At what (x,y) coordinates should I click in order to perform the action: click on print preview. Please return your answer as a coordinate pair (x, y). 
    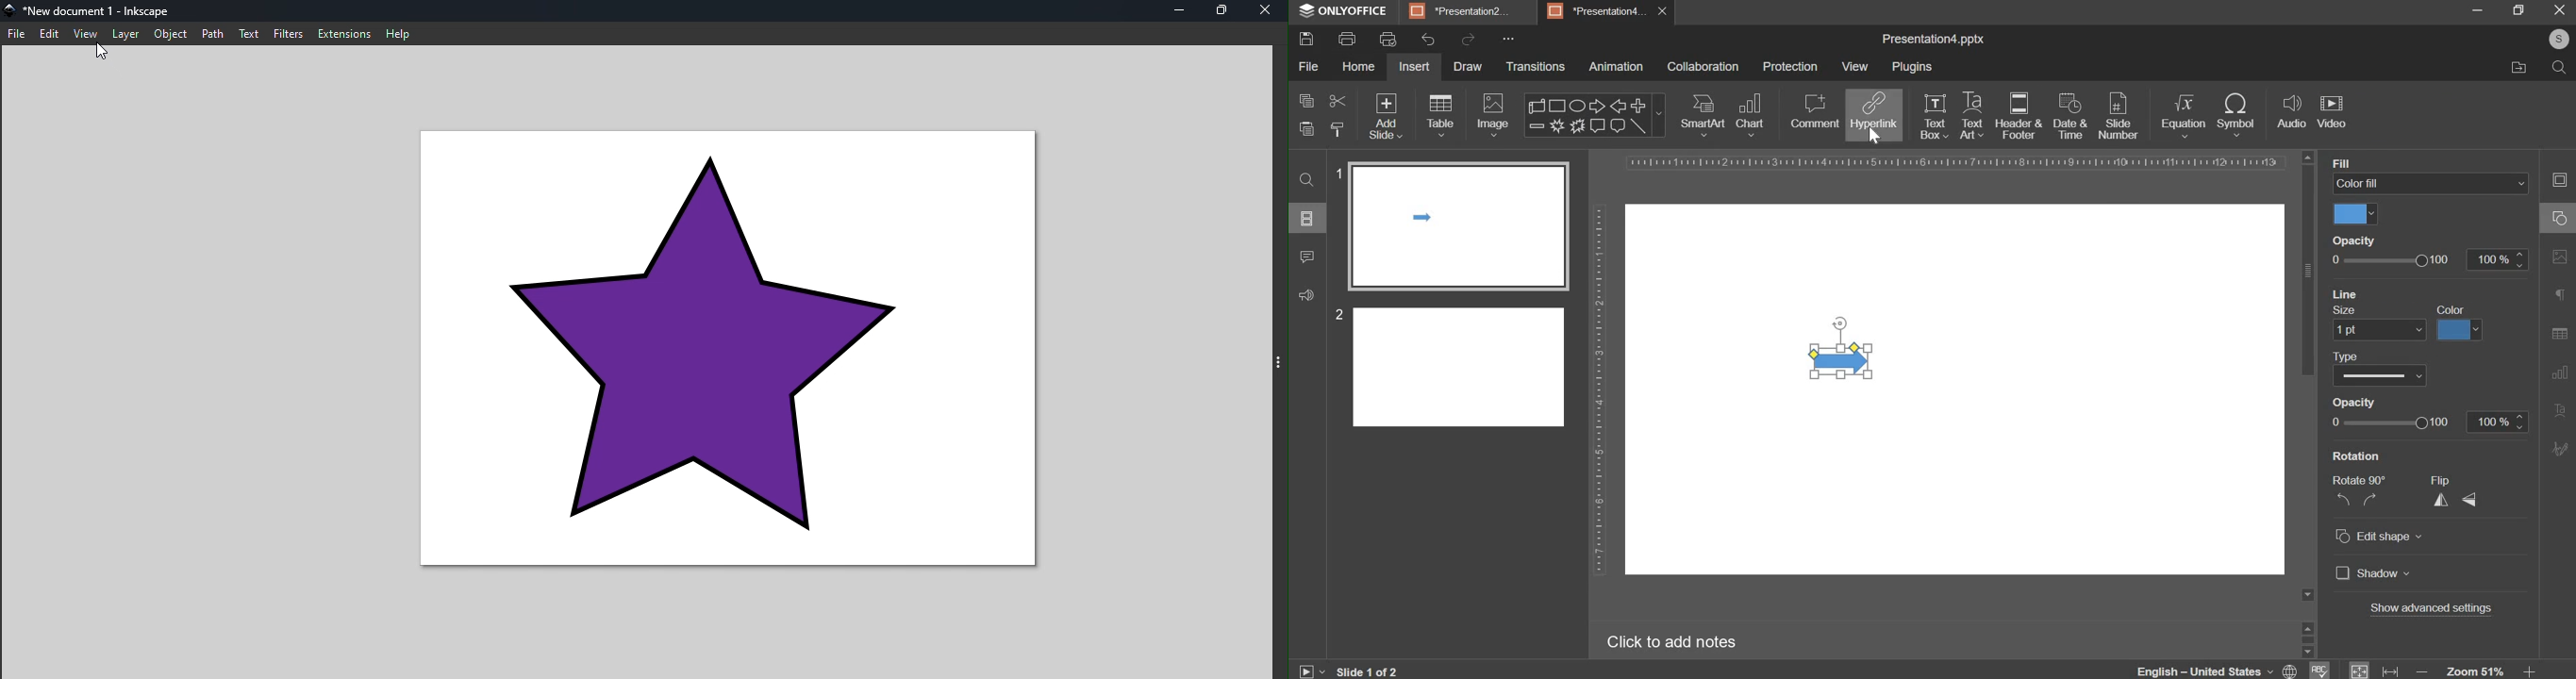
    Looking at the image, I should click on (1388, 40).